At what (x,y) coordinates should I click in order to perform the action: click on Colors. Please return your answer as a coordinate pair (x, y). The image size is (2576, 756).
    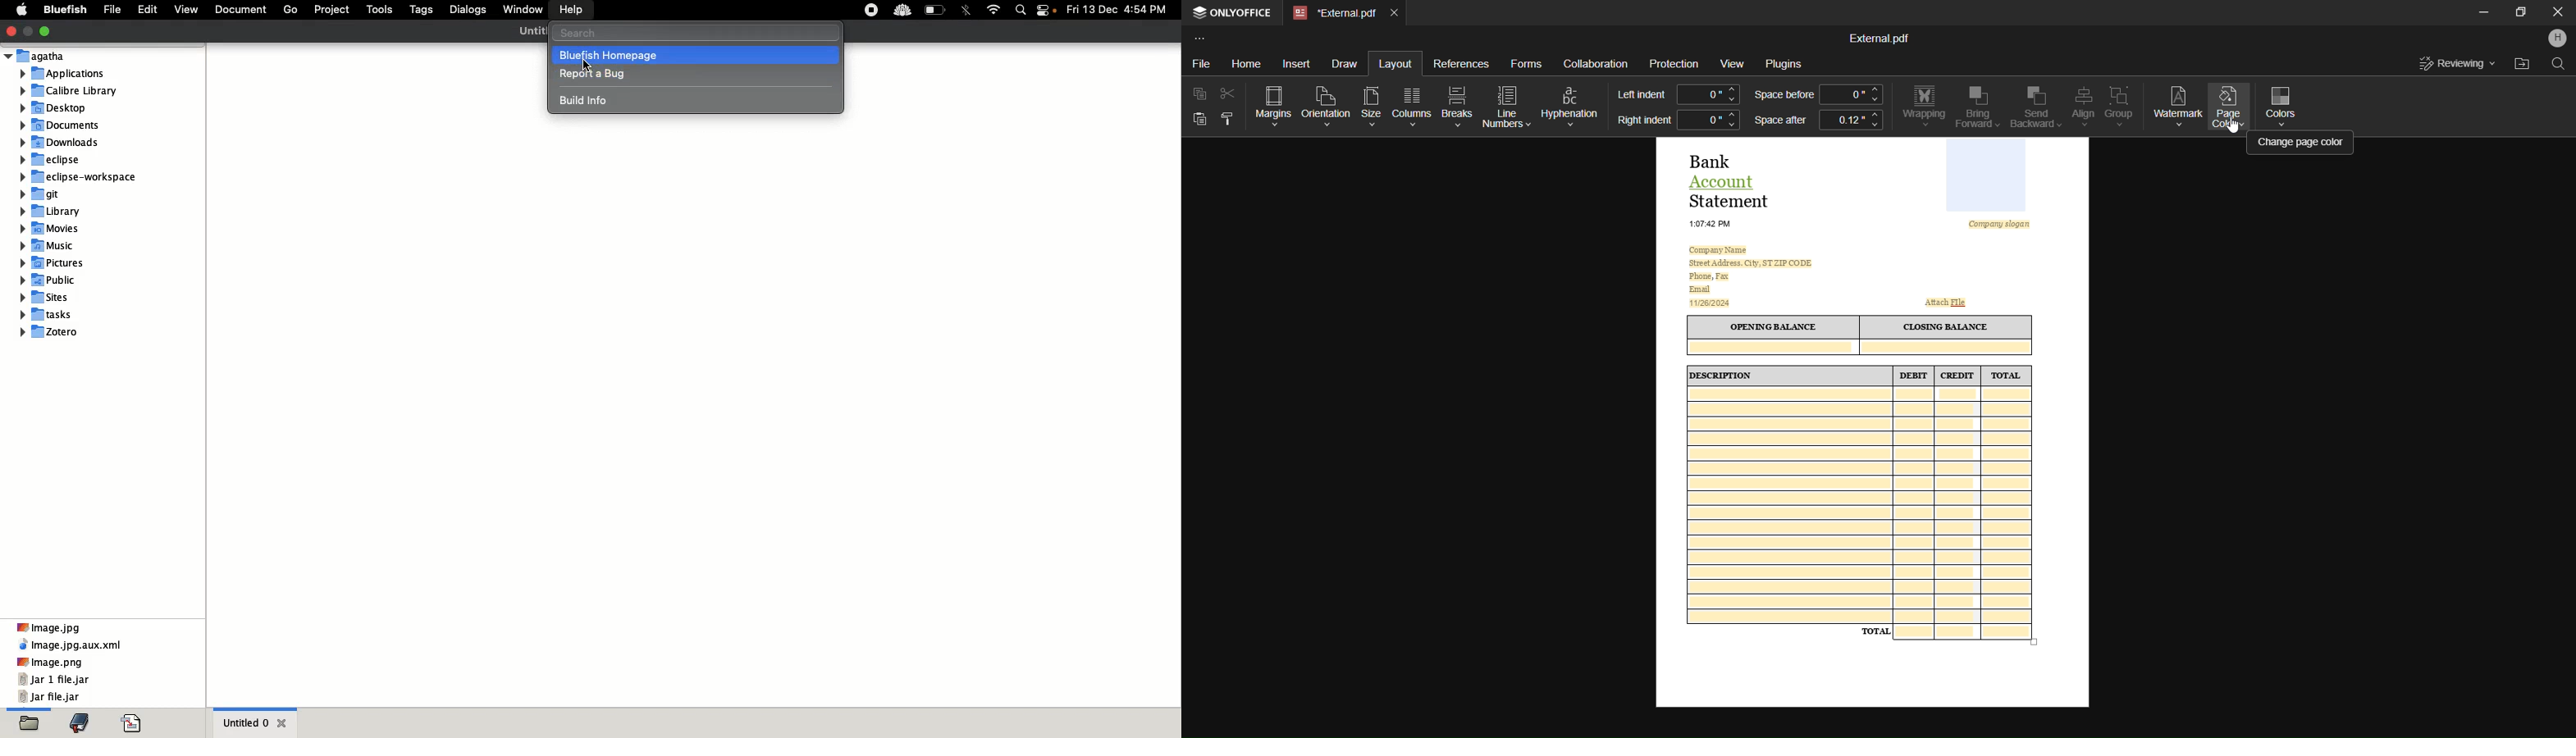
    Looking at the image, I should click on (2286, 105).